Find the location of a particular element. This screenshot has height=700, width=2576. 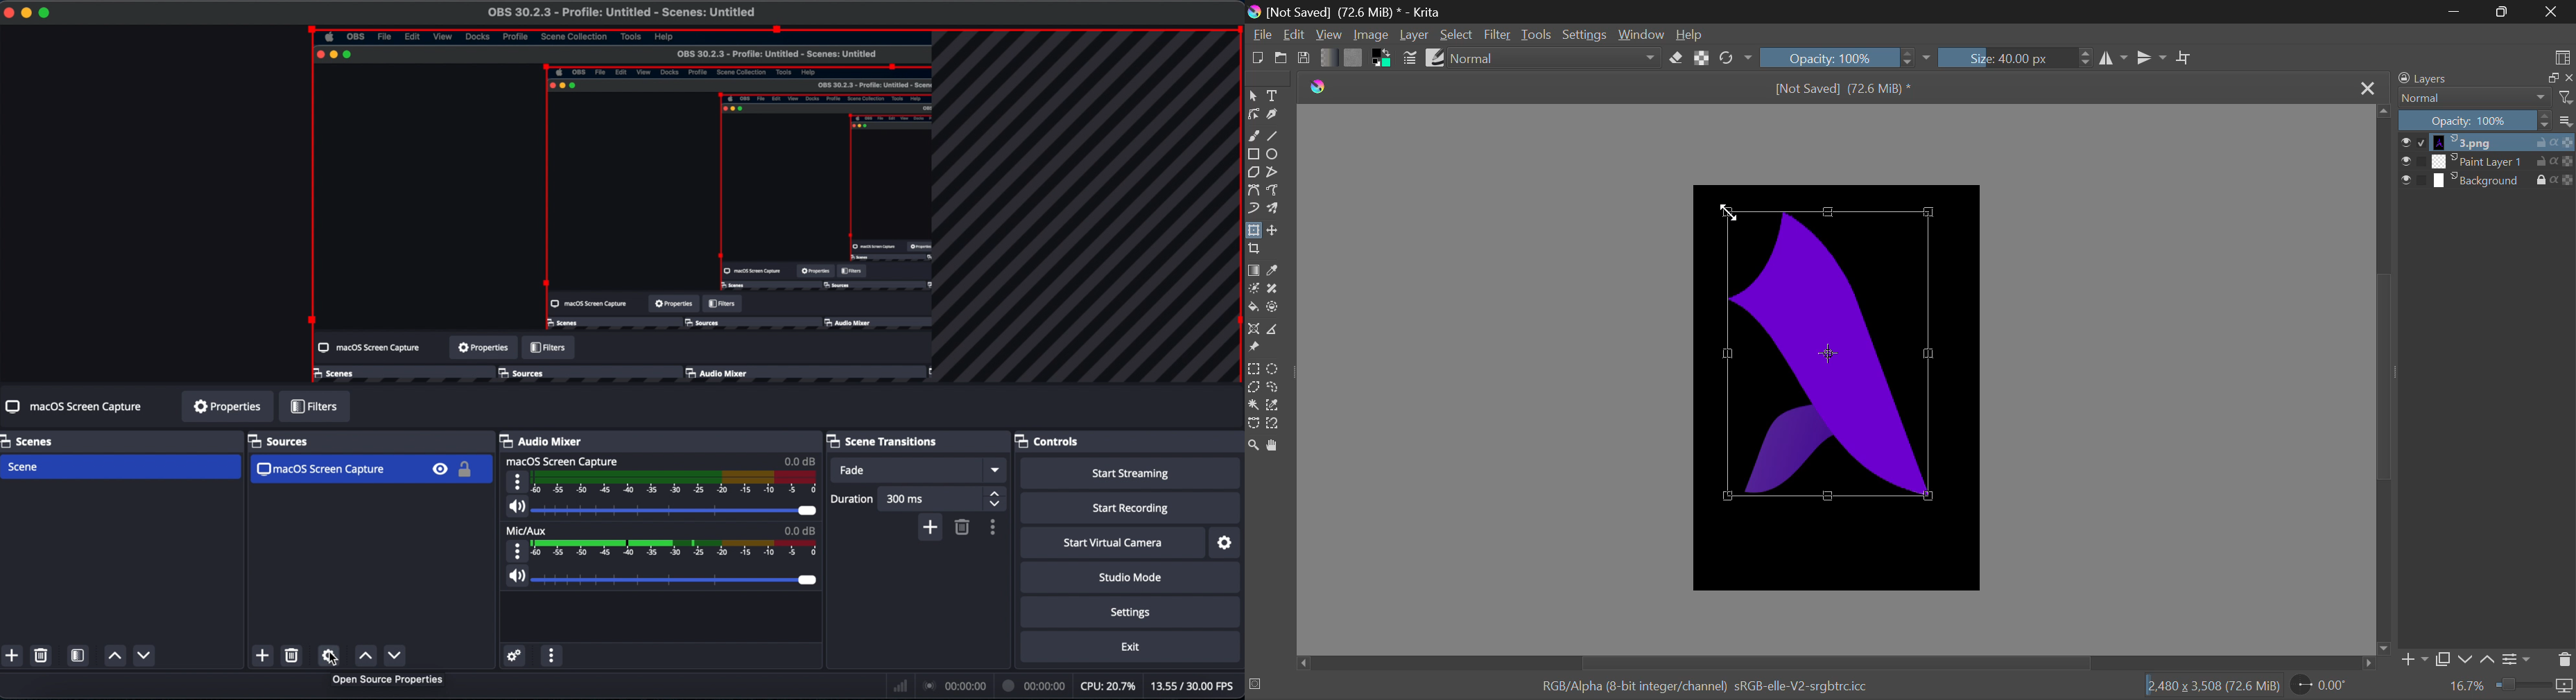

icon is located at coordinates (2565, 685).